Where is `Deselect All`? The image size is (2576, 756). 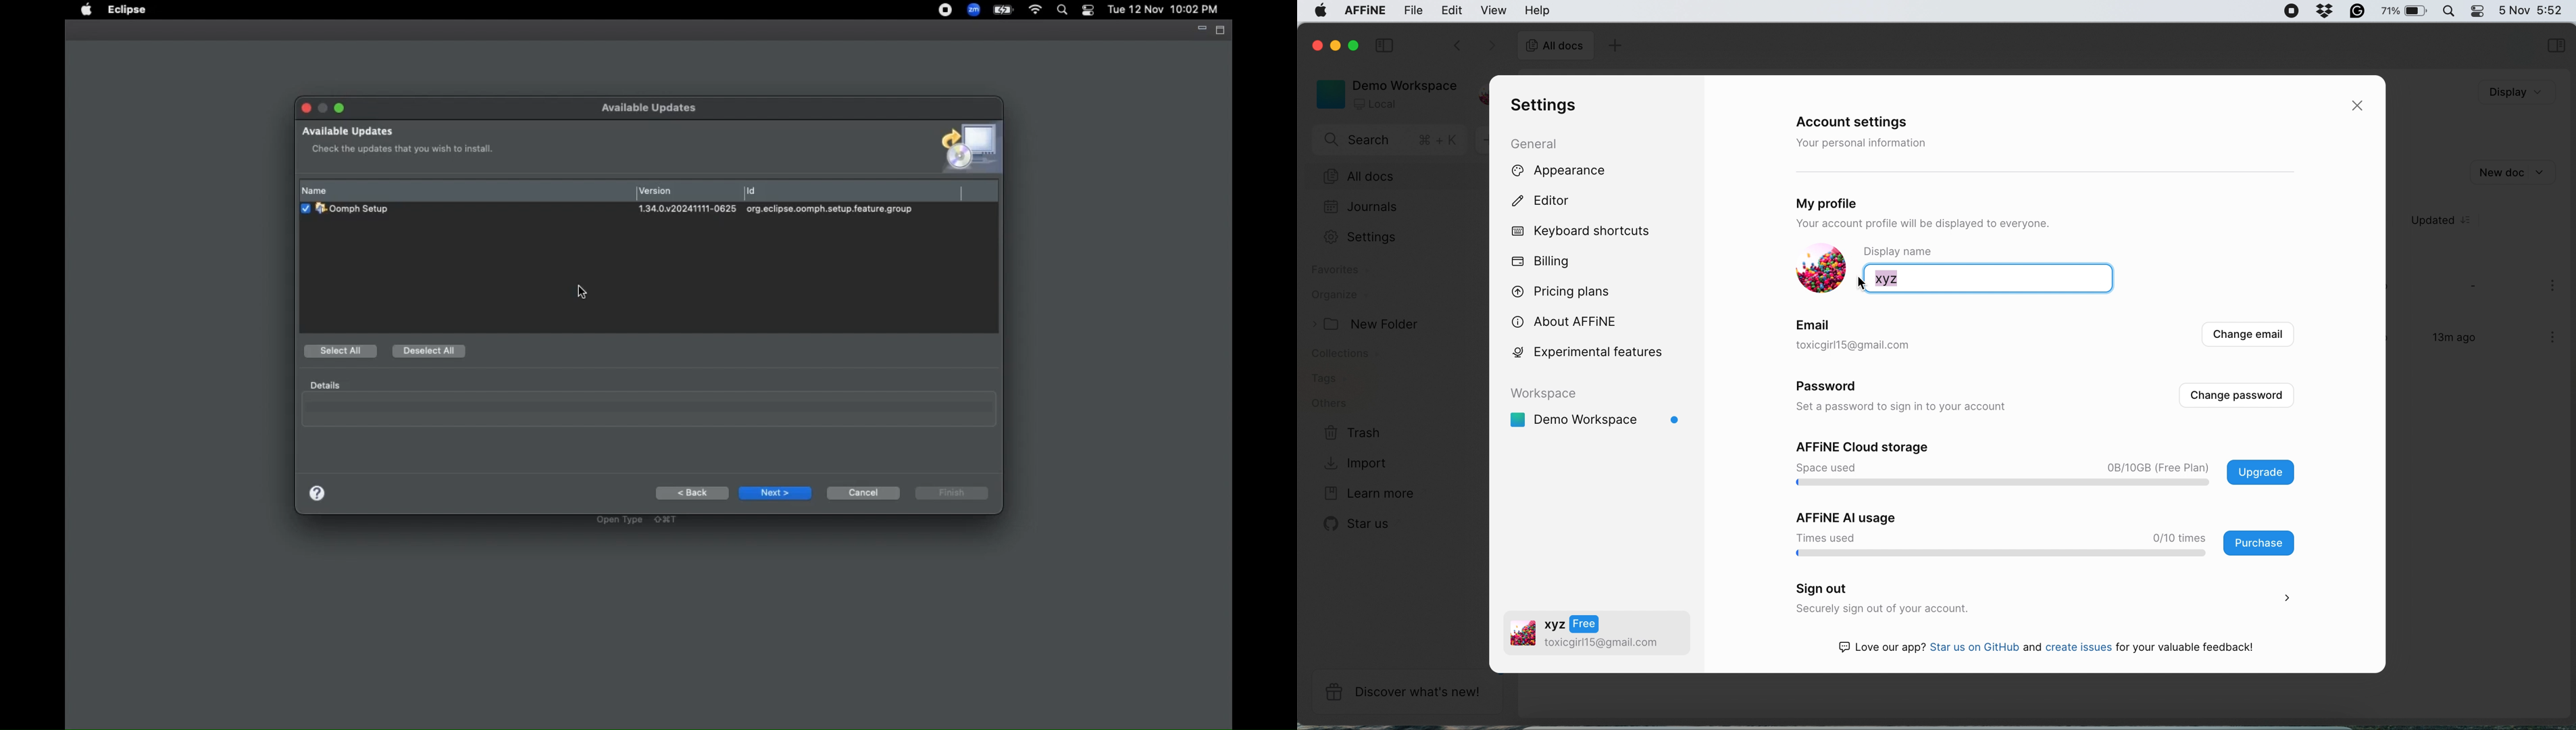
Deselect All is located at coordinates (430, 351).